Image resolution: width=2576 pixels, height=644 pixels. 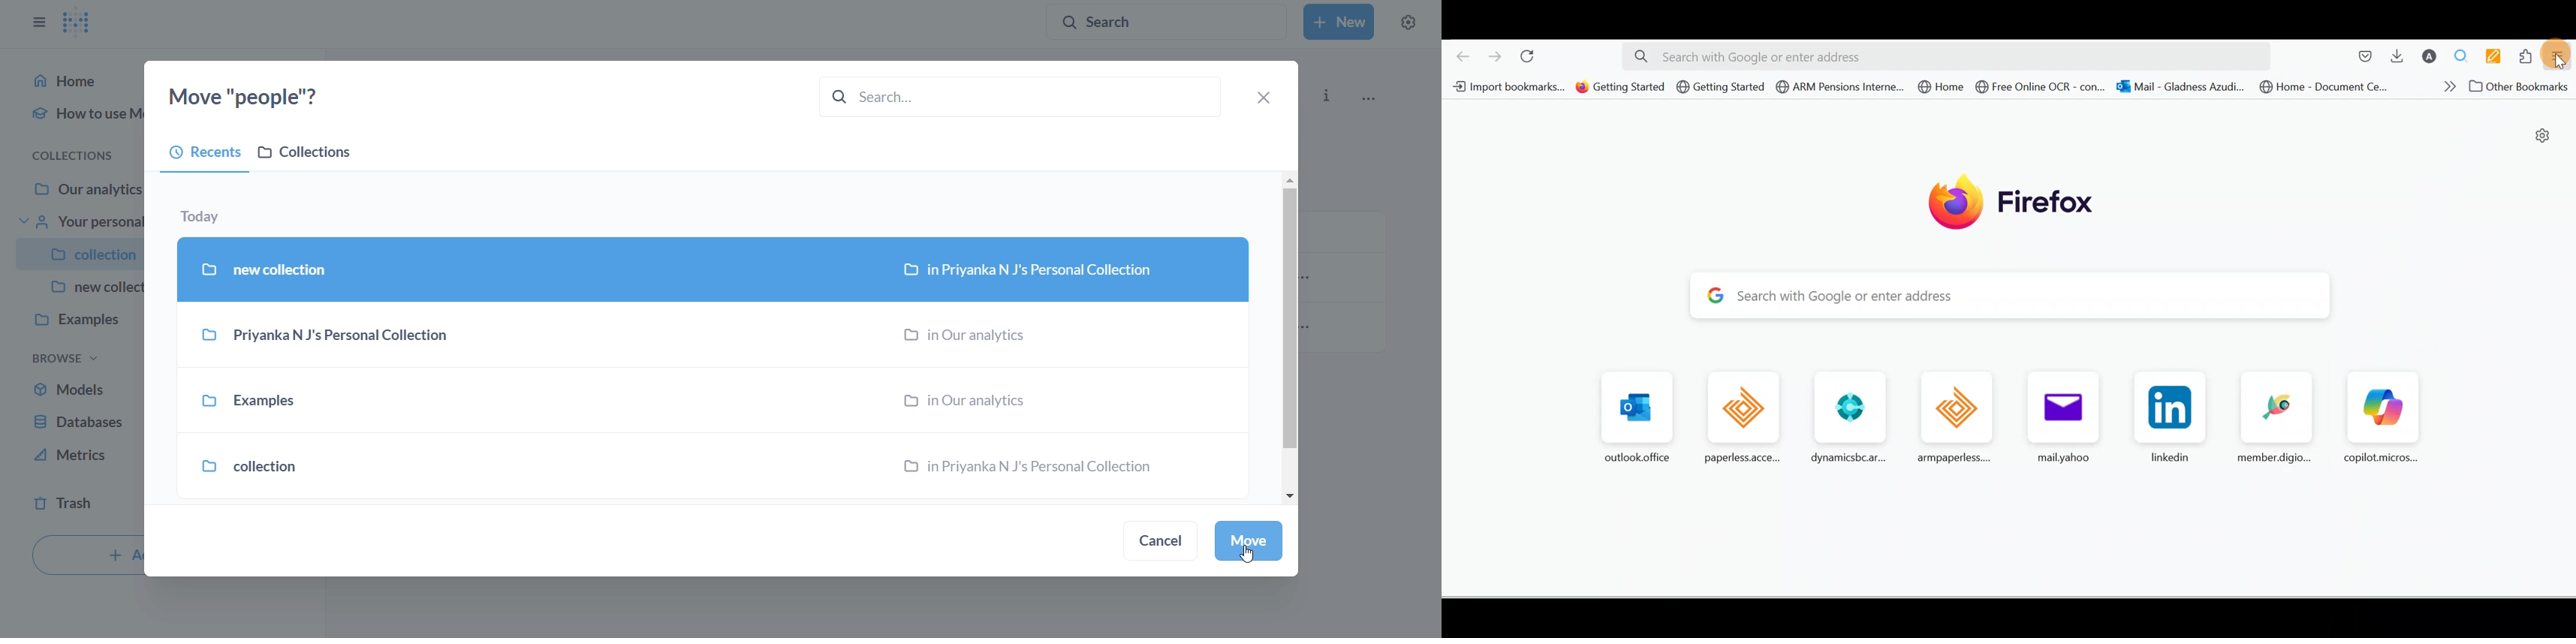 What do you see at coordinates (94, 555) in the screenshot?
I see `+ A` at bounding box center [94, 555].